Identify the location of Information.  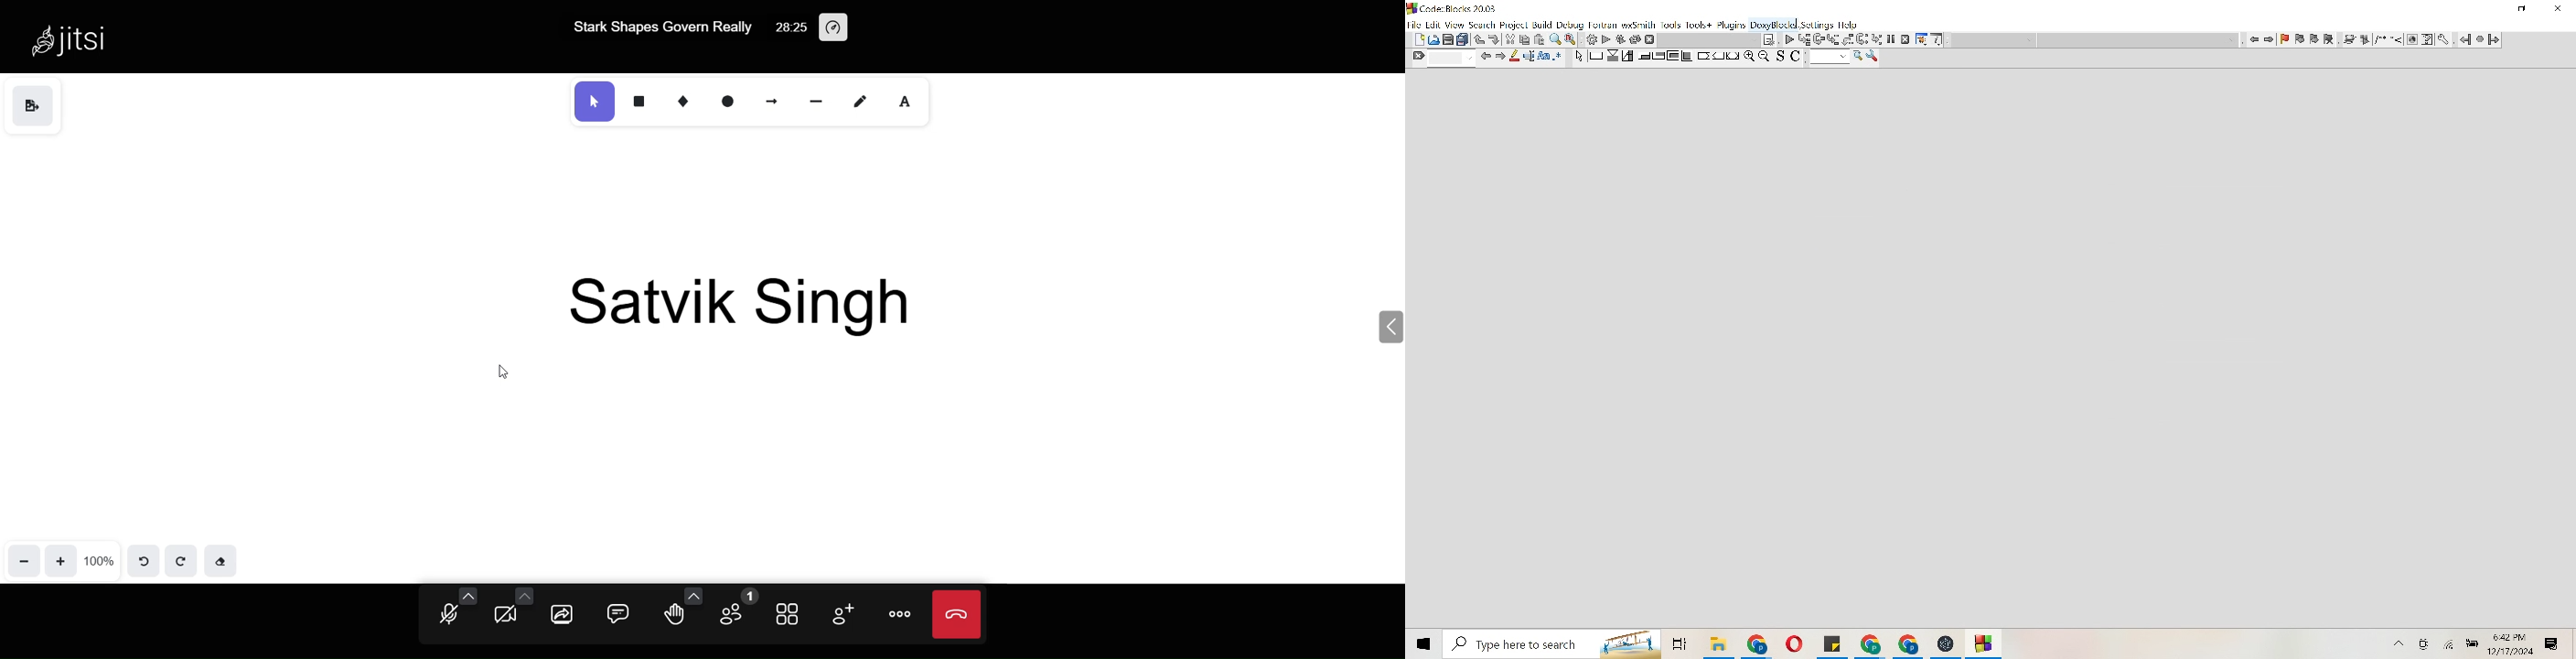
(1938, 40).